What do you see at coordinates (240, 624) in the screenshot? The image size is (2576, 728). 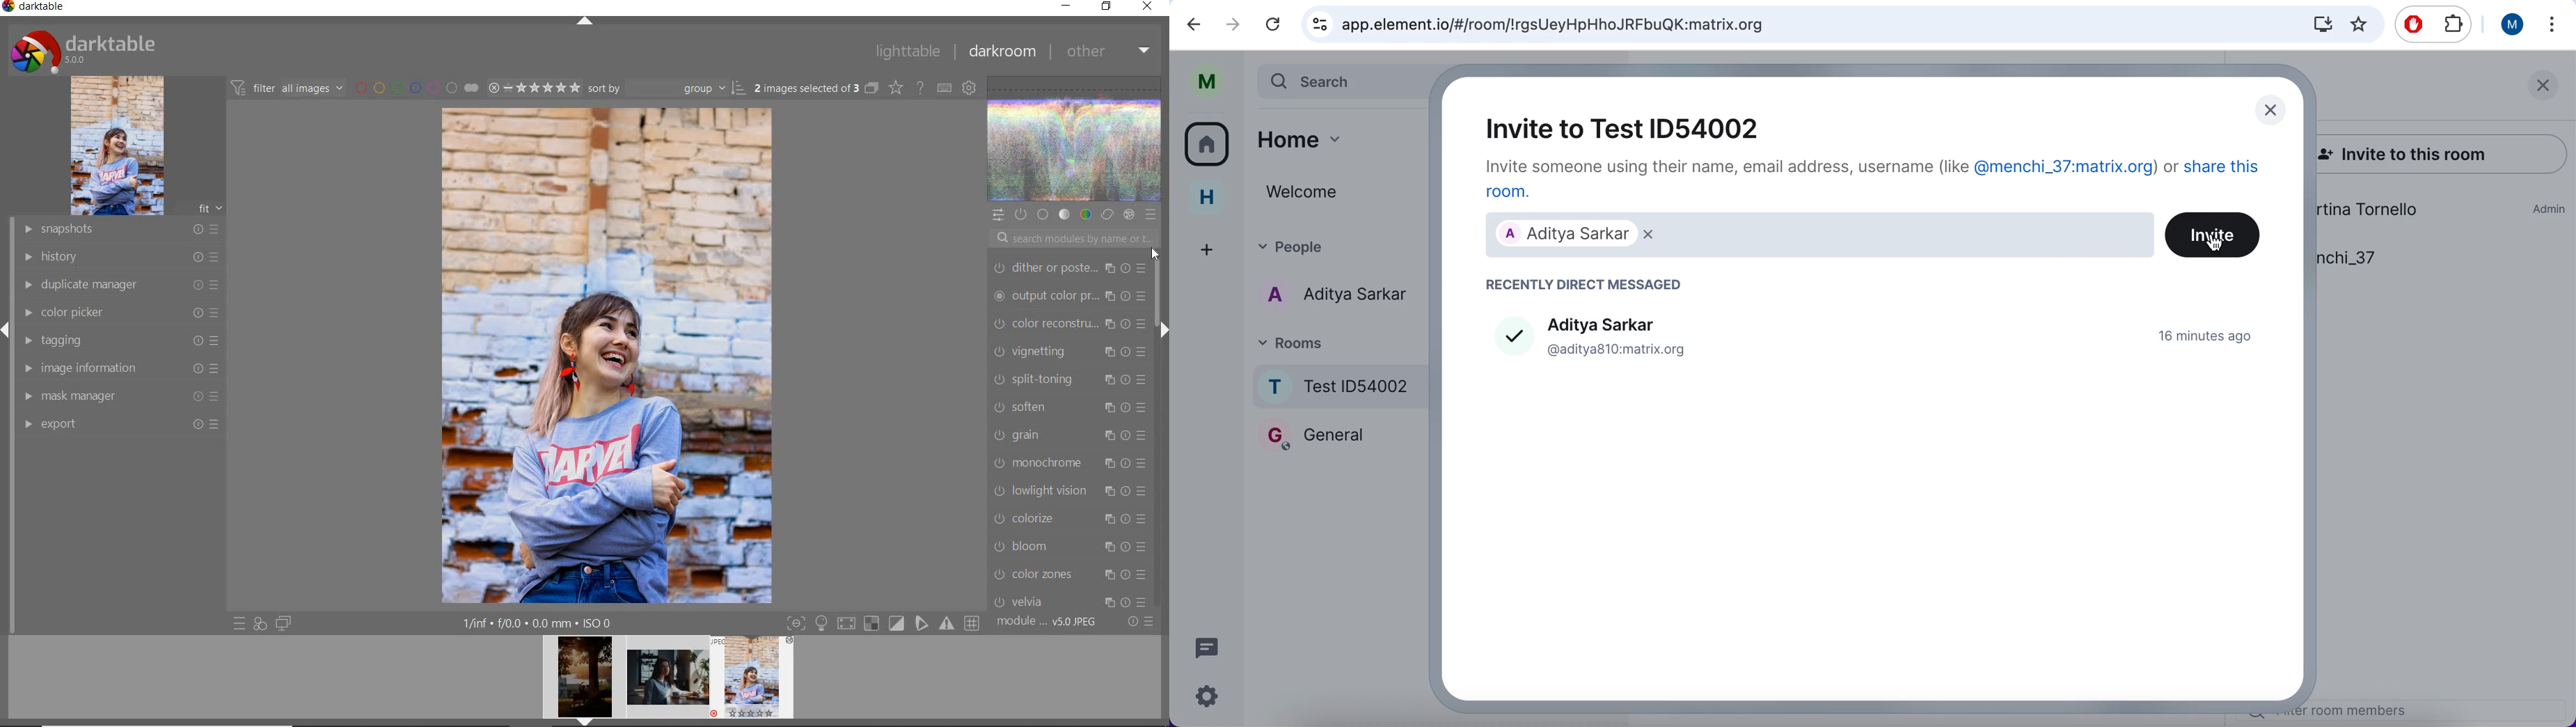 I see `quick access to preset` at bounding box center [240, 624].